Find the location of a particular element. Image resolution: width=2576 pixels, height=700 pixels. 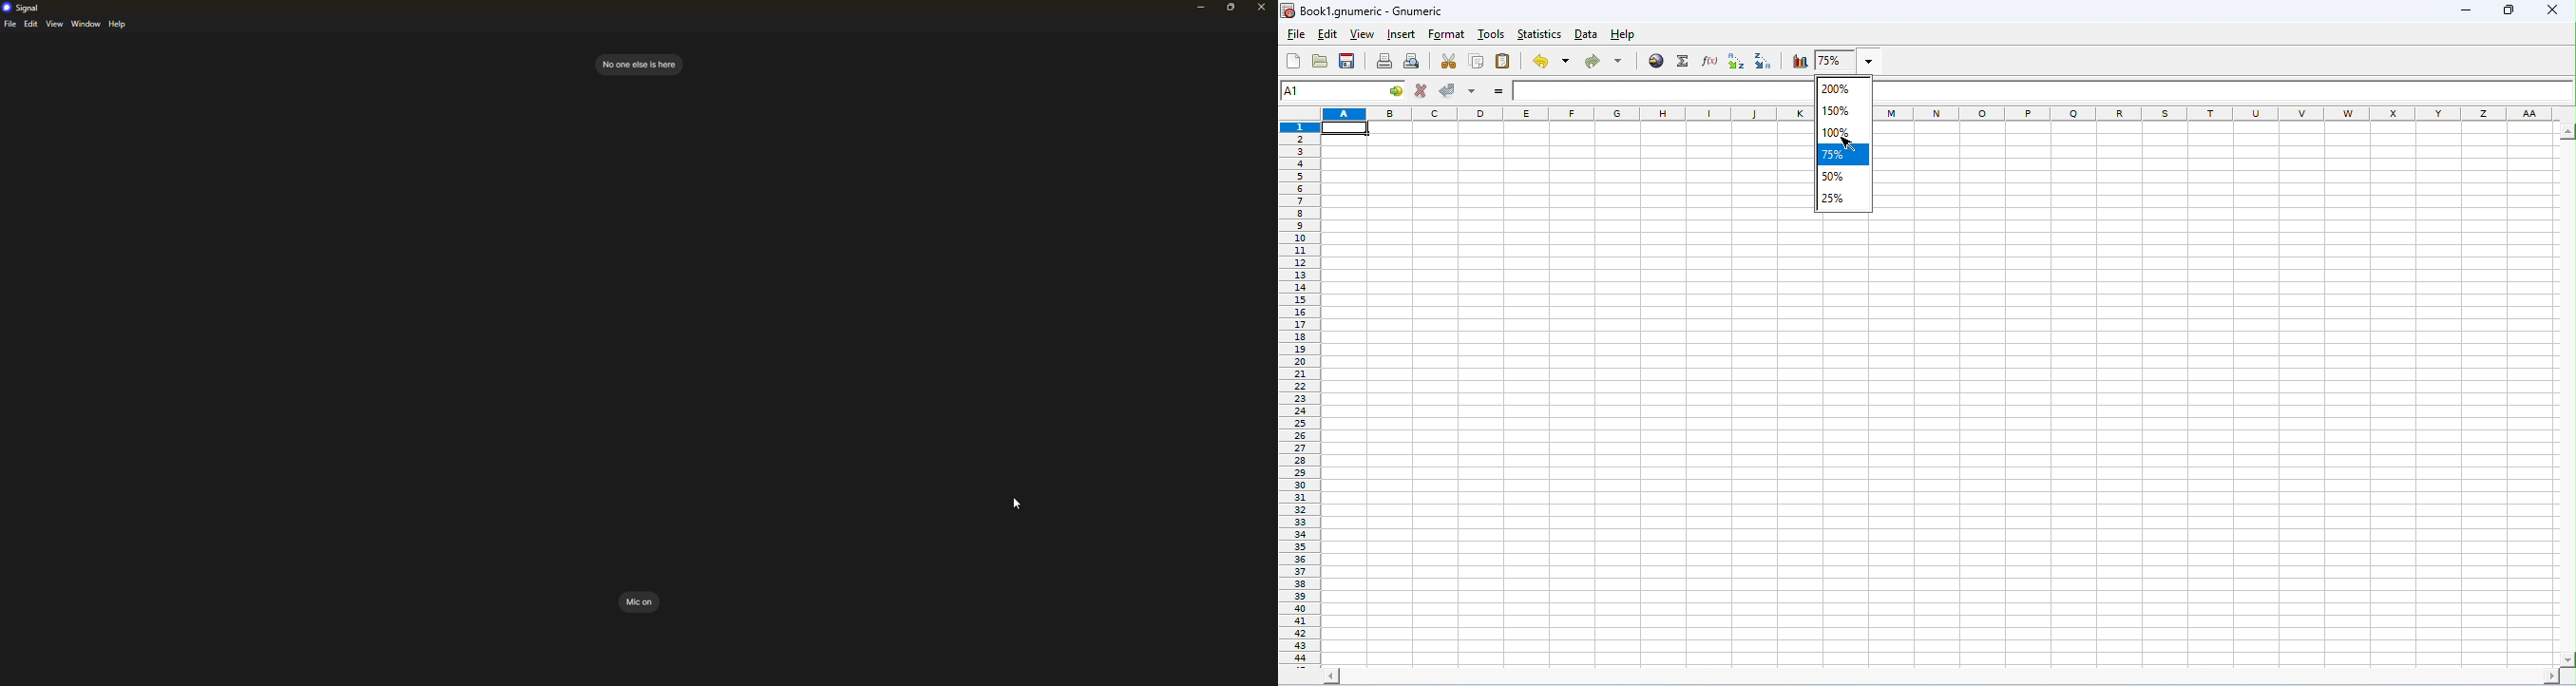

100% is located at coordinates (1845, 133).